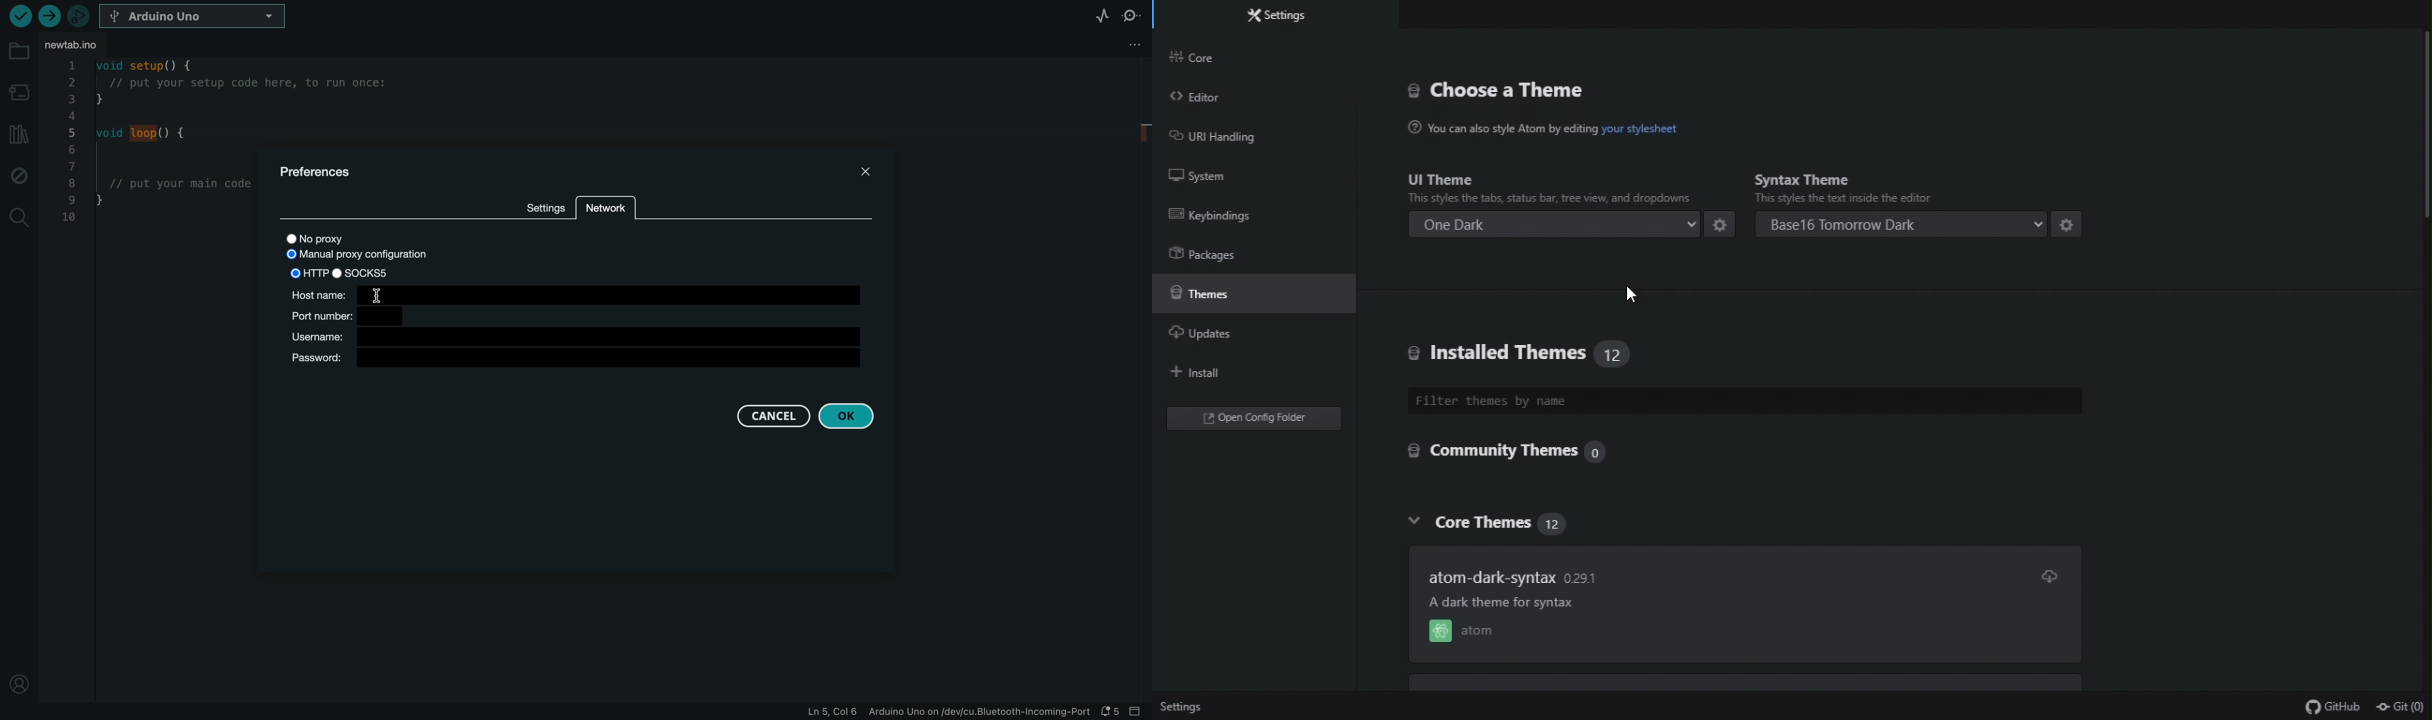  Describe the element at coordinates (1222, 214) in the screenshot. I see `key Bindings` at that location.